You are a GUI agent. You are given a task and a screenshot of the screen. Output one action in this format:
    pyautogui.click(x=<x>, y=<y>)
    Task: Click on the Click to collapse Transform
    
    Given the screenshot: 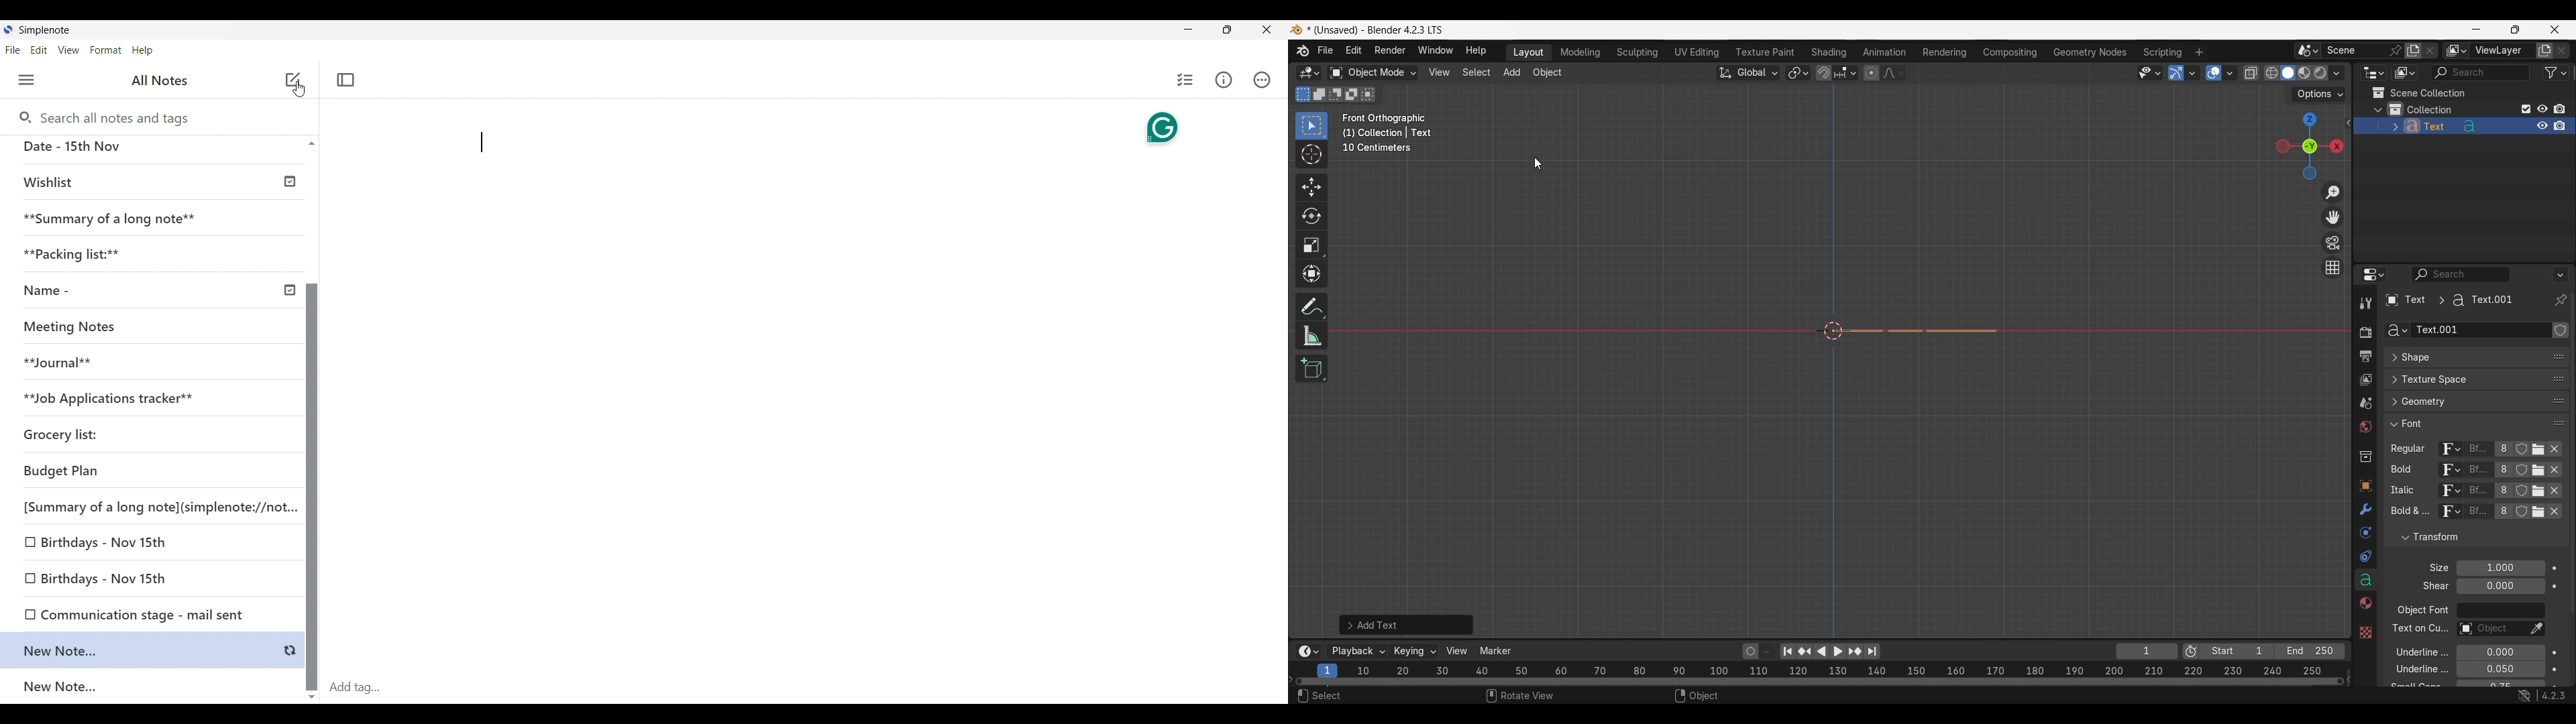 What is the action you would take?
    pyautogui.click(x=2465, y=538)
    